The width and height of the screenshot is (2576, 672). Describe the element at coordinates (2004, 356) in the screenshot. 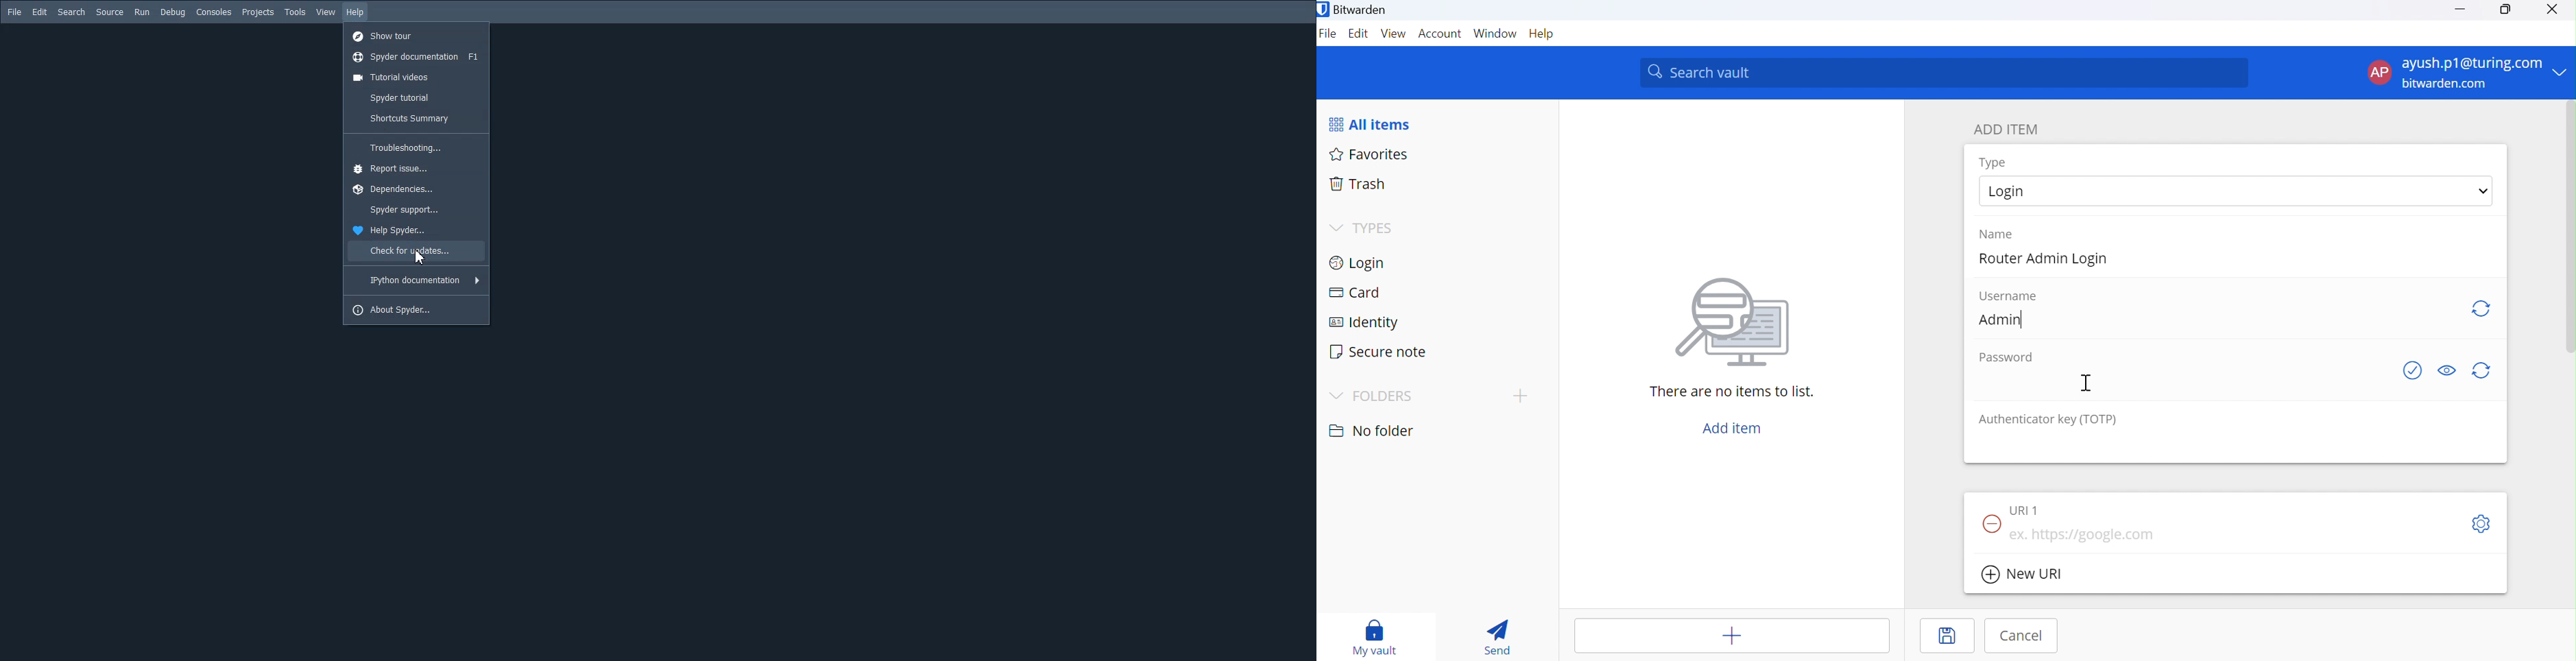

I see `Password` at that location.